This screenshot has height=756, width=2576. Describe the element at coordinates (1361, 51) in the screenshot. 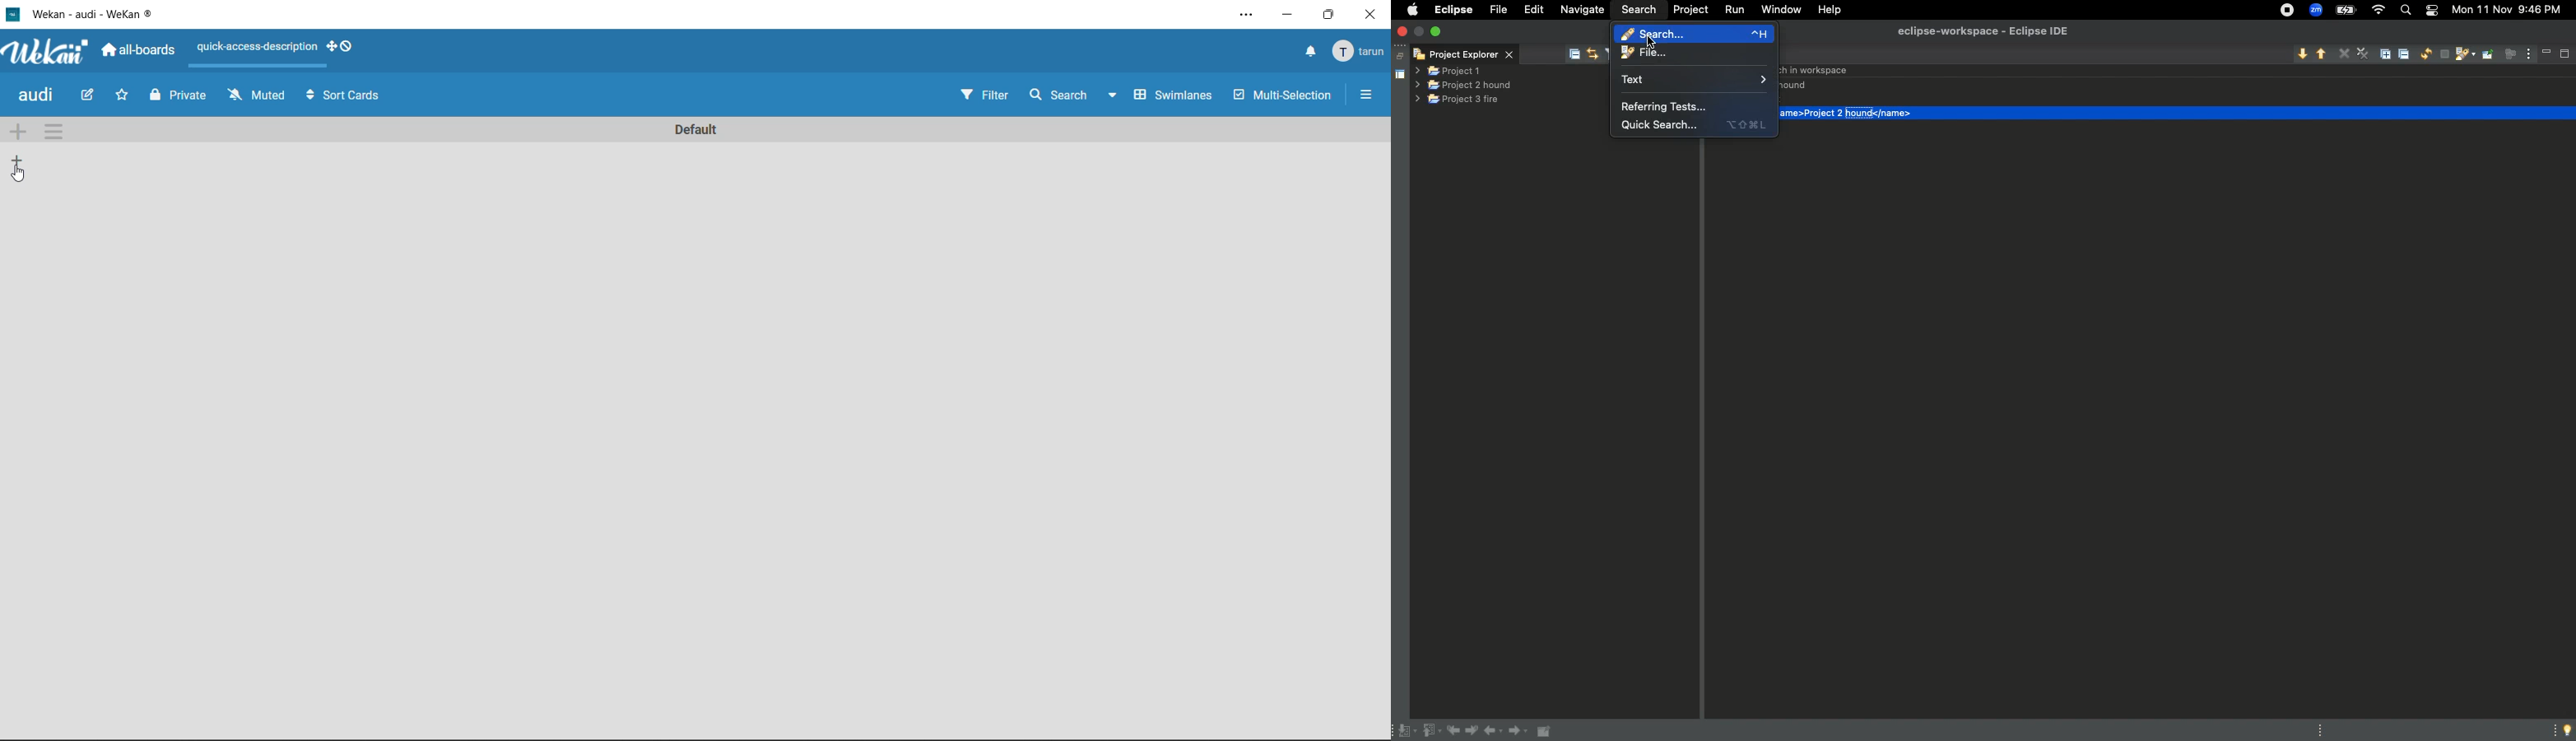

I see `tarun` at that location.